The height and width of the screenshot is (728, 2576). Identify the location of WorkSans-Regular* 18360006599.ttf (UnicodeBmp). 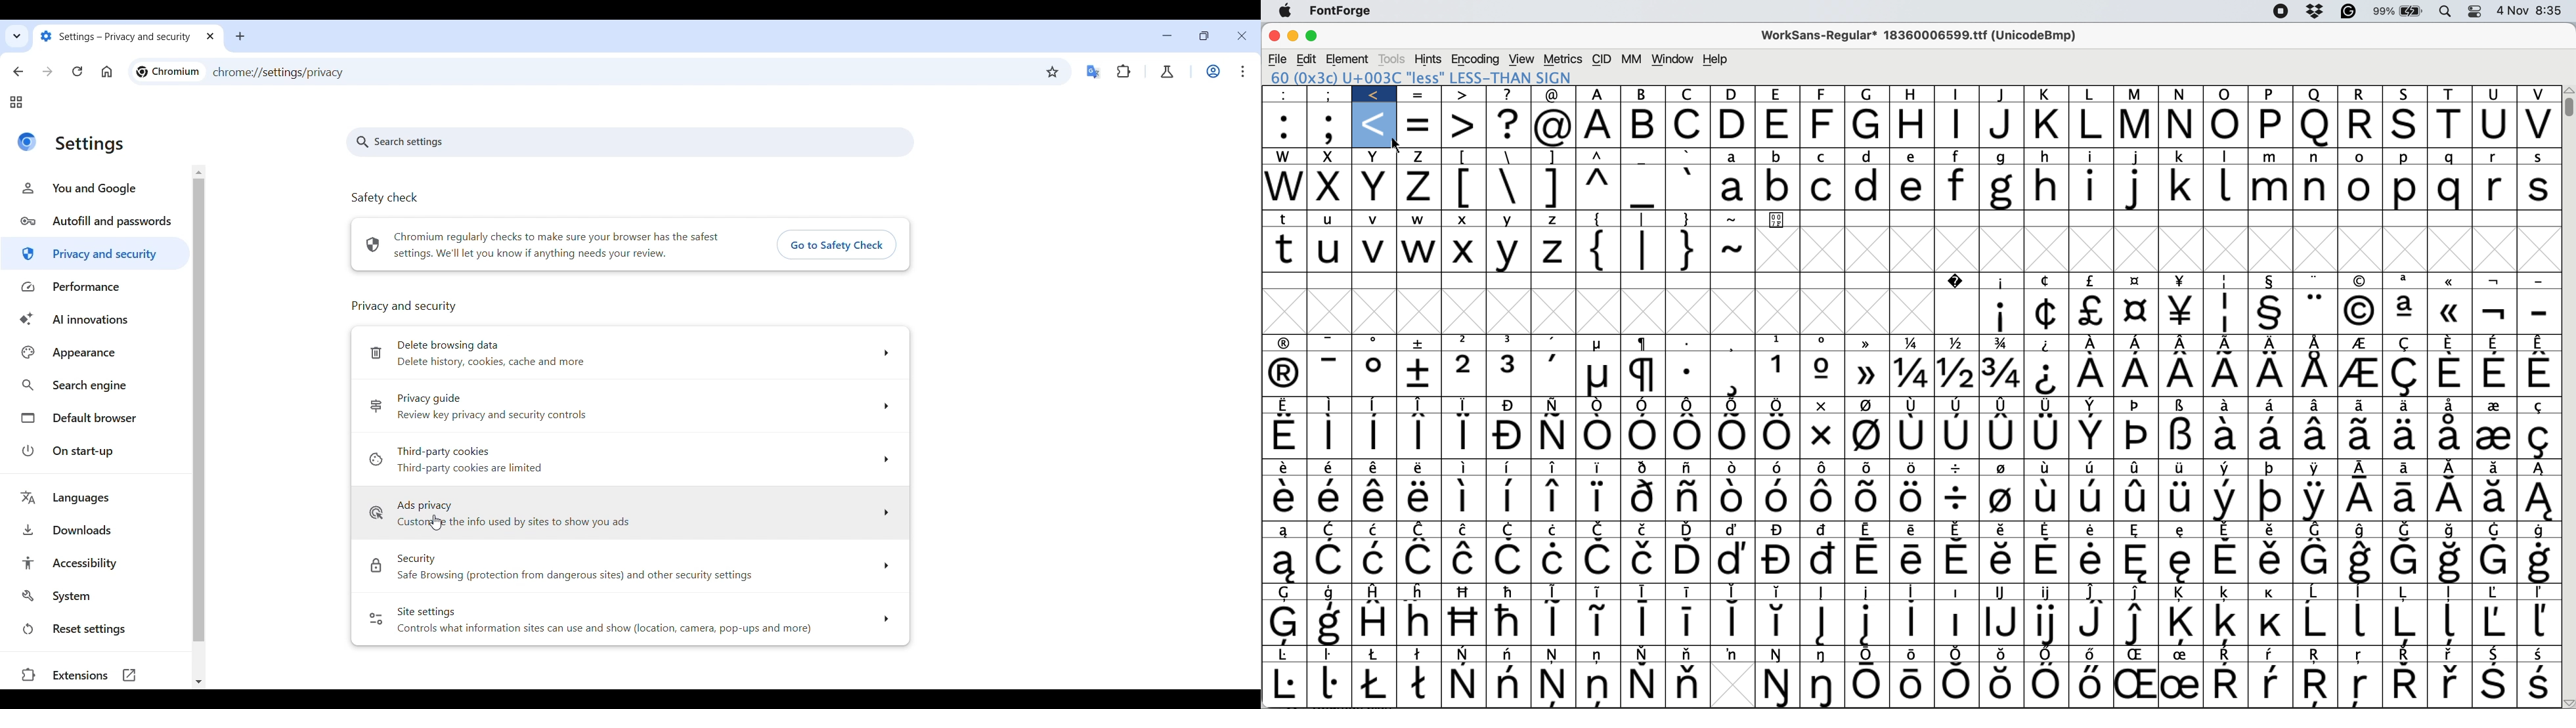
(1921, 36).